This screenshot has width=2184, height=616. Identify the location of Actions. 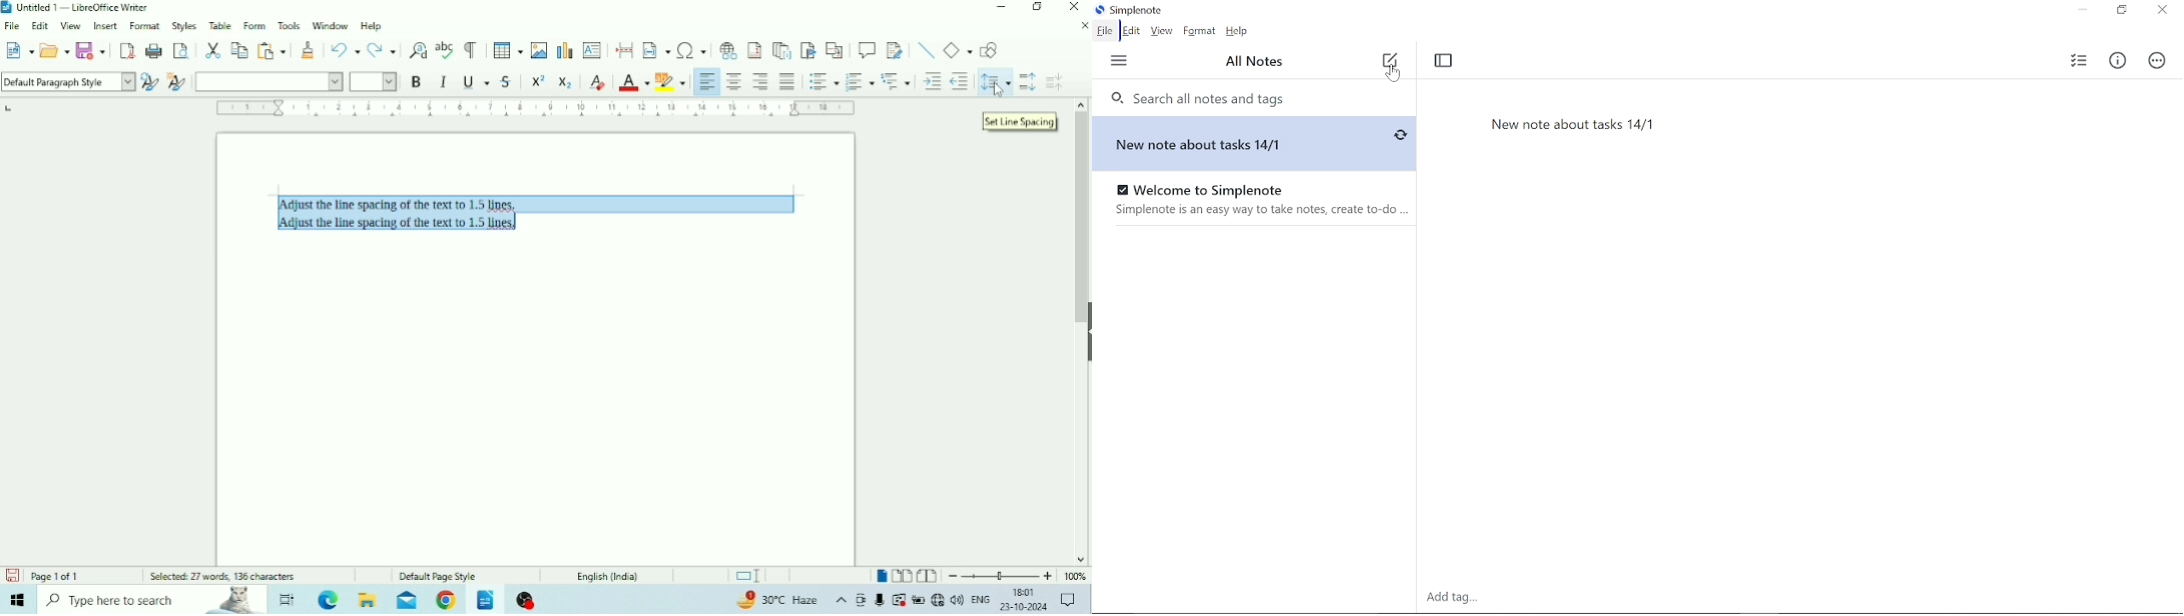
(2155, 61).